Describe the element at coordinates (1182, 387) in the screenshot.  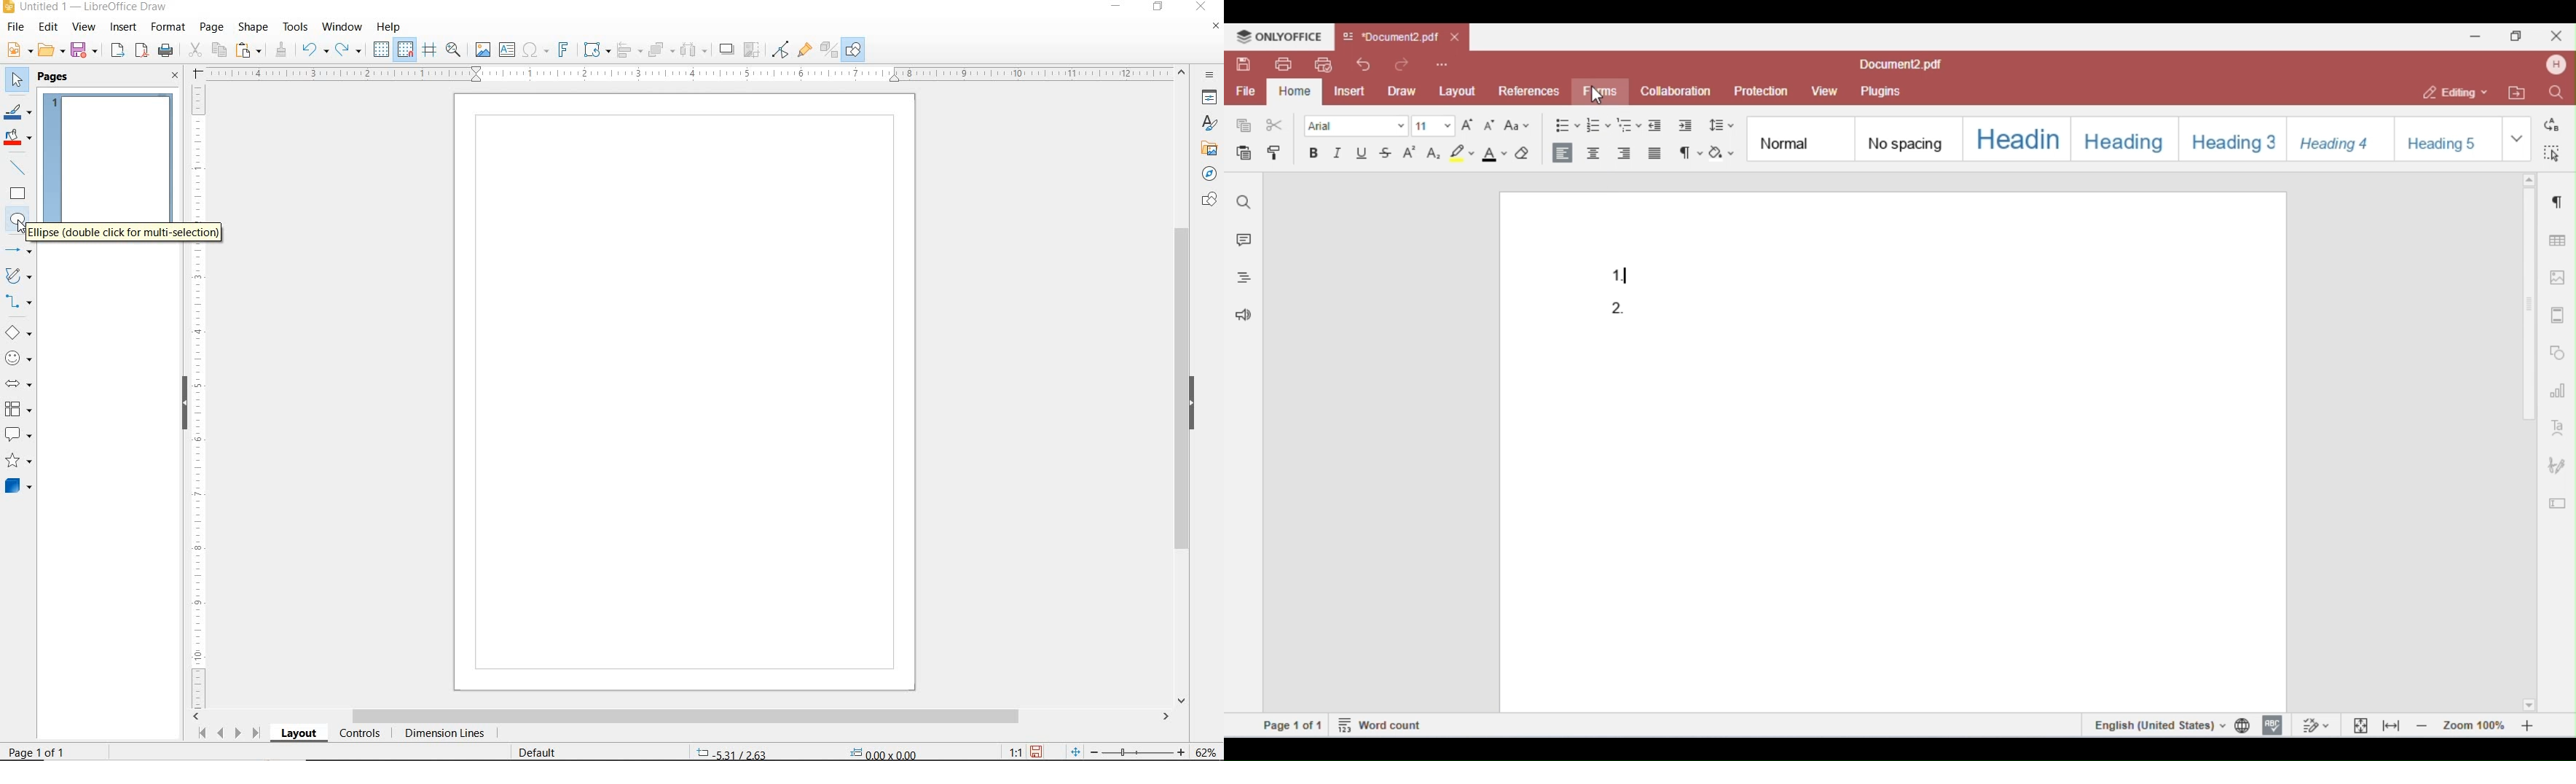
I see `SCROLLBAR` at that location.